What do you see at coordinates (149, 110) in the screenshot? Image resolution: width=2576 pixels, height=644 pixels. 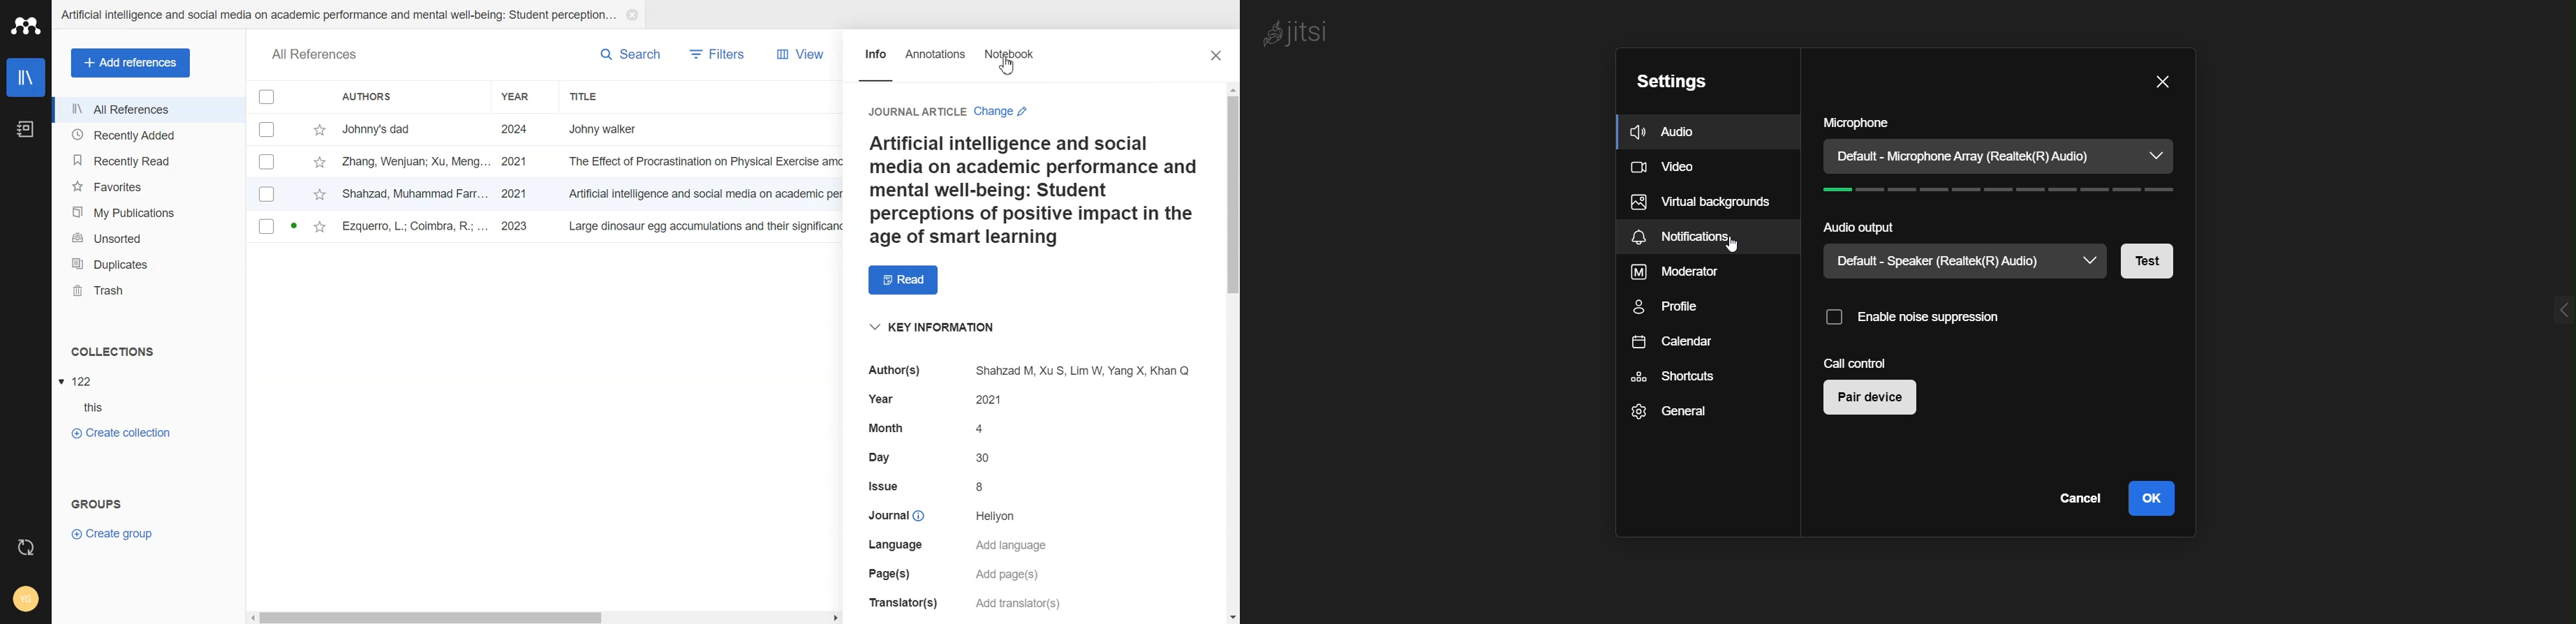 I see `All References` at bounding box center [149, 110].